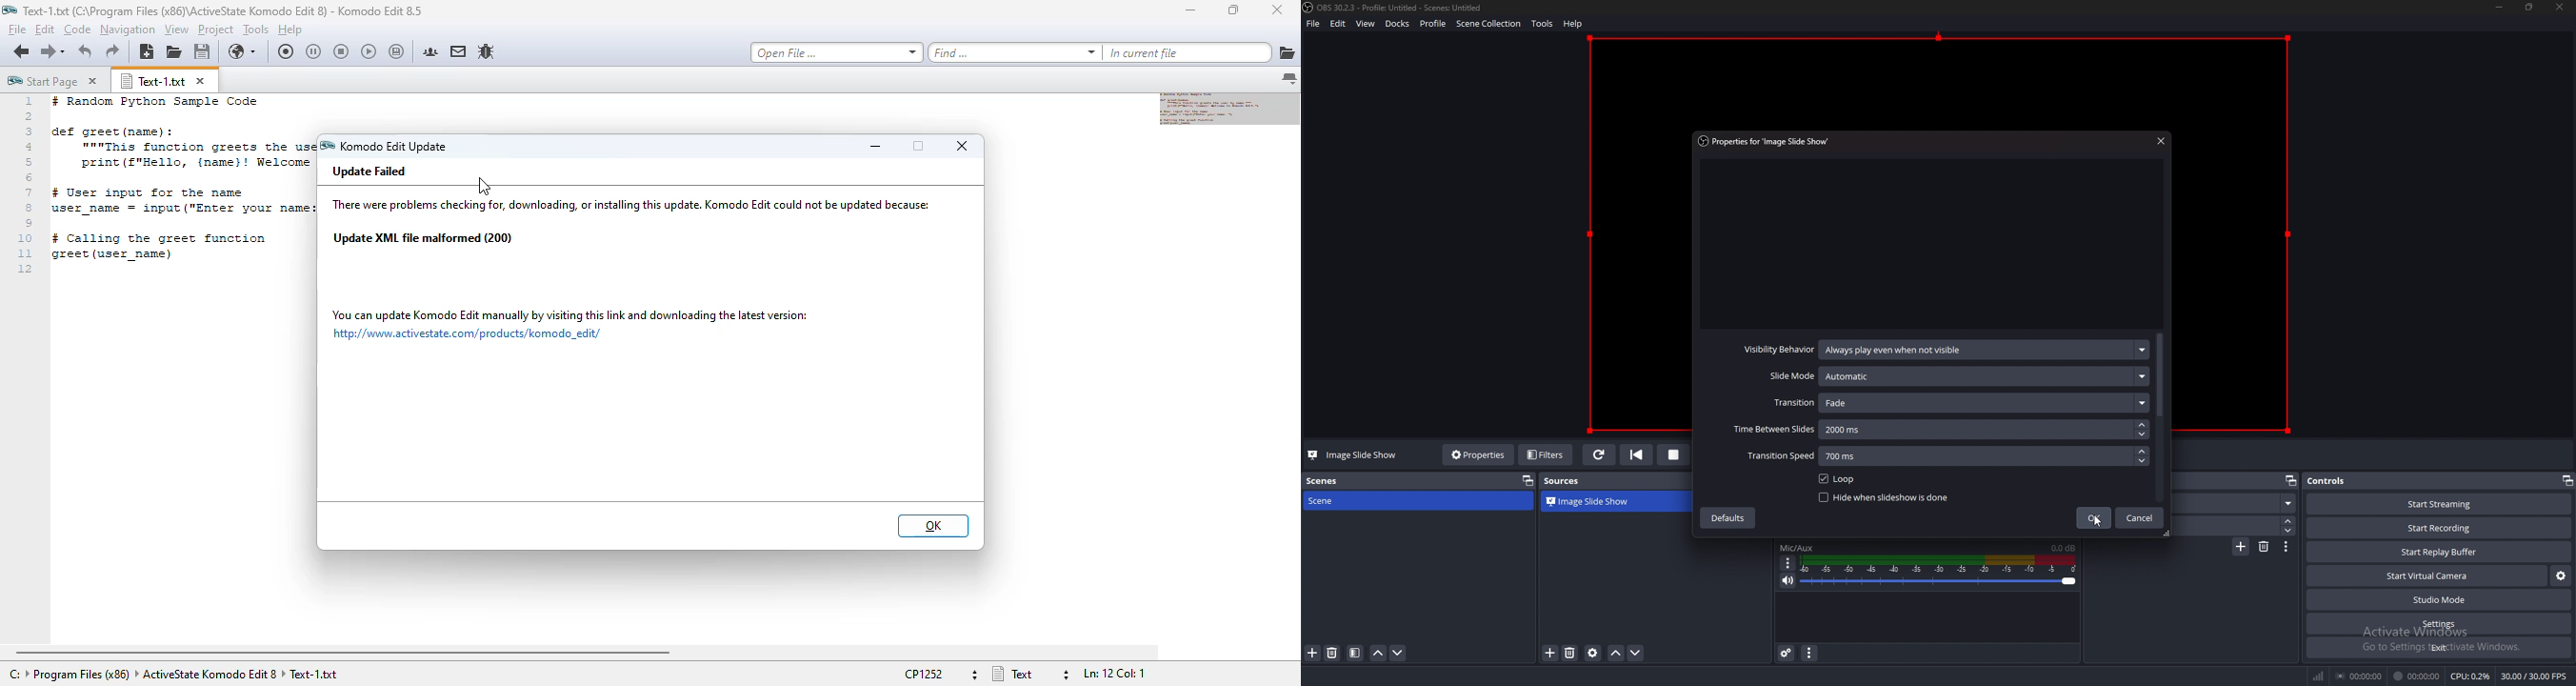 The image size is (2576, 700). Describe the element at coordinates (1528, 481) in the screenshot. I see `pop out` at that location.